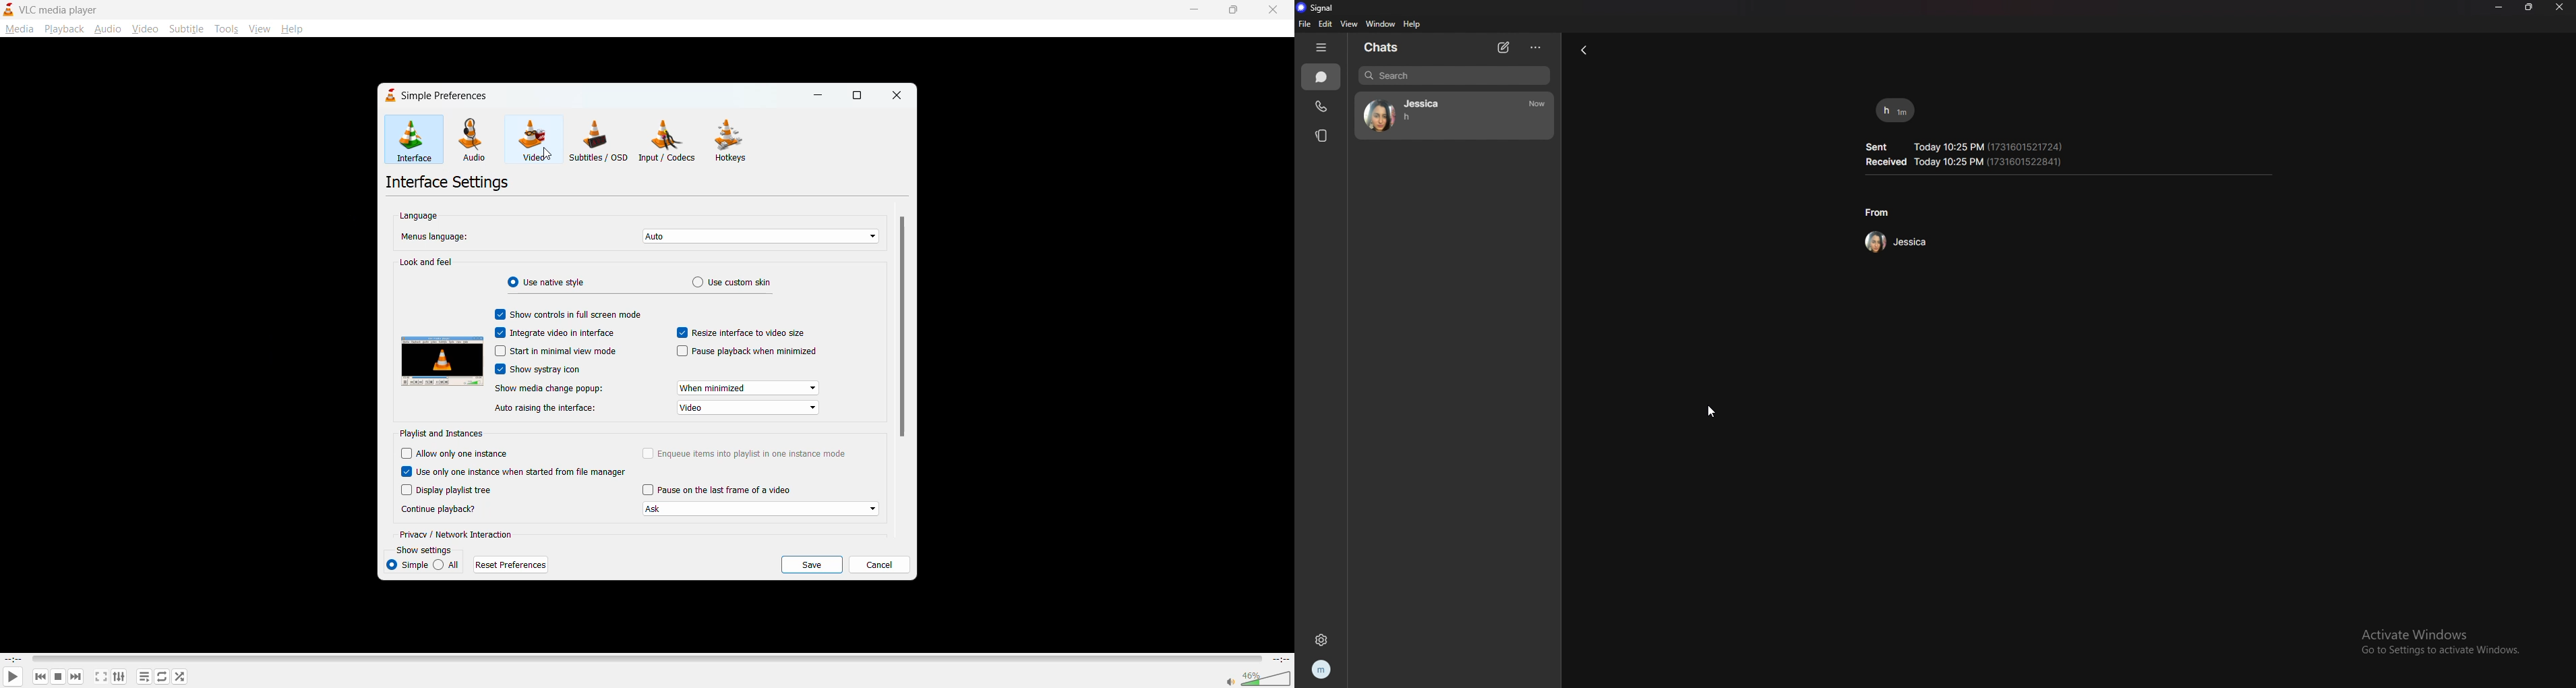 The width and height of the screenshot is (2576, 700). What do you see at coordinates (64, 29) in the screenshot?
I see `playback` at bounding box center [64, 29].